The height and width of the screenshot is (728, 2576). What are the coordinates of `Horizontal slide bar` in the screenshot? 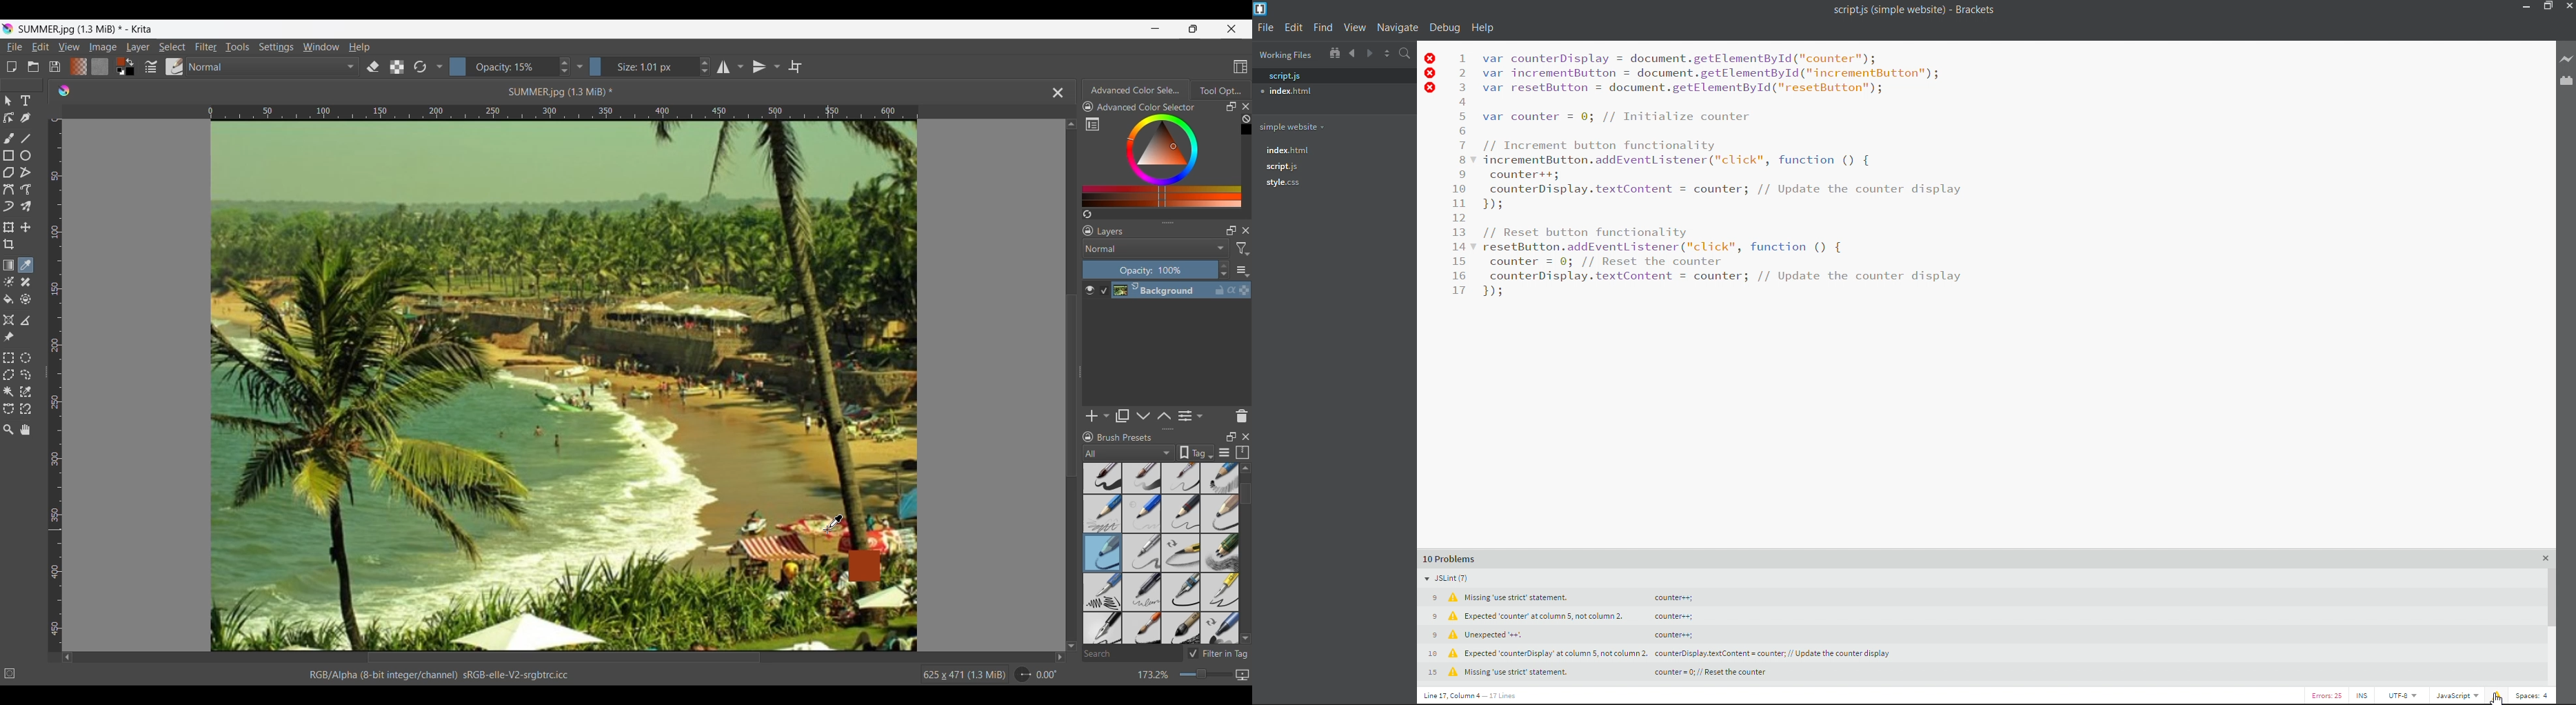 It's located at (564, 657).